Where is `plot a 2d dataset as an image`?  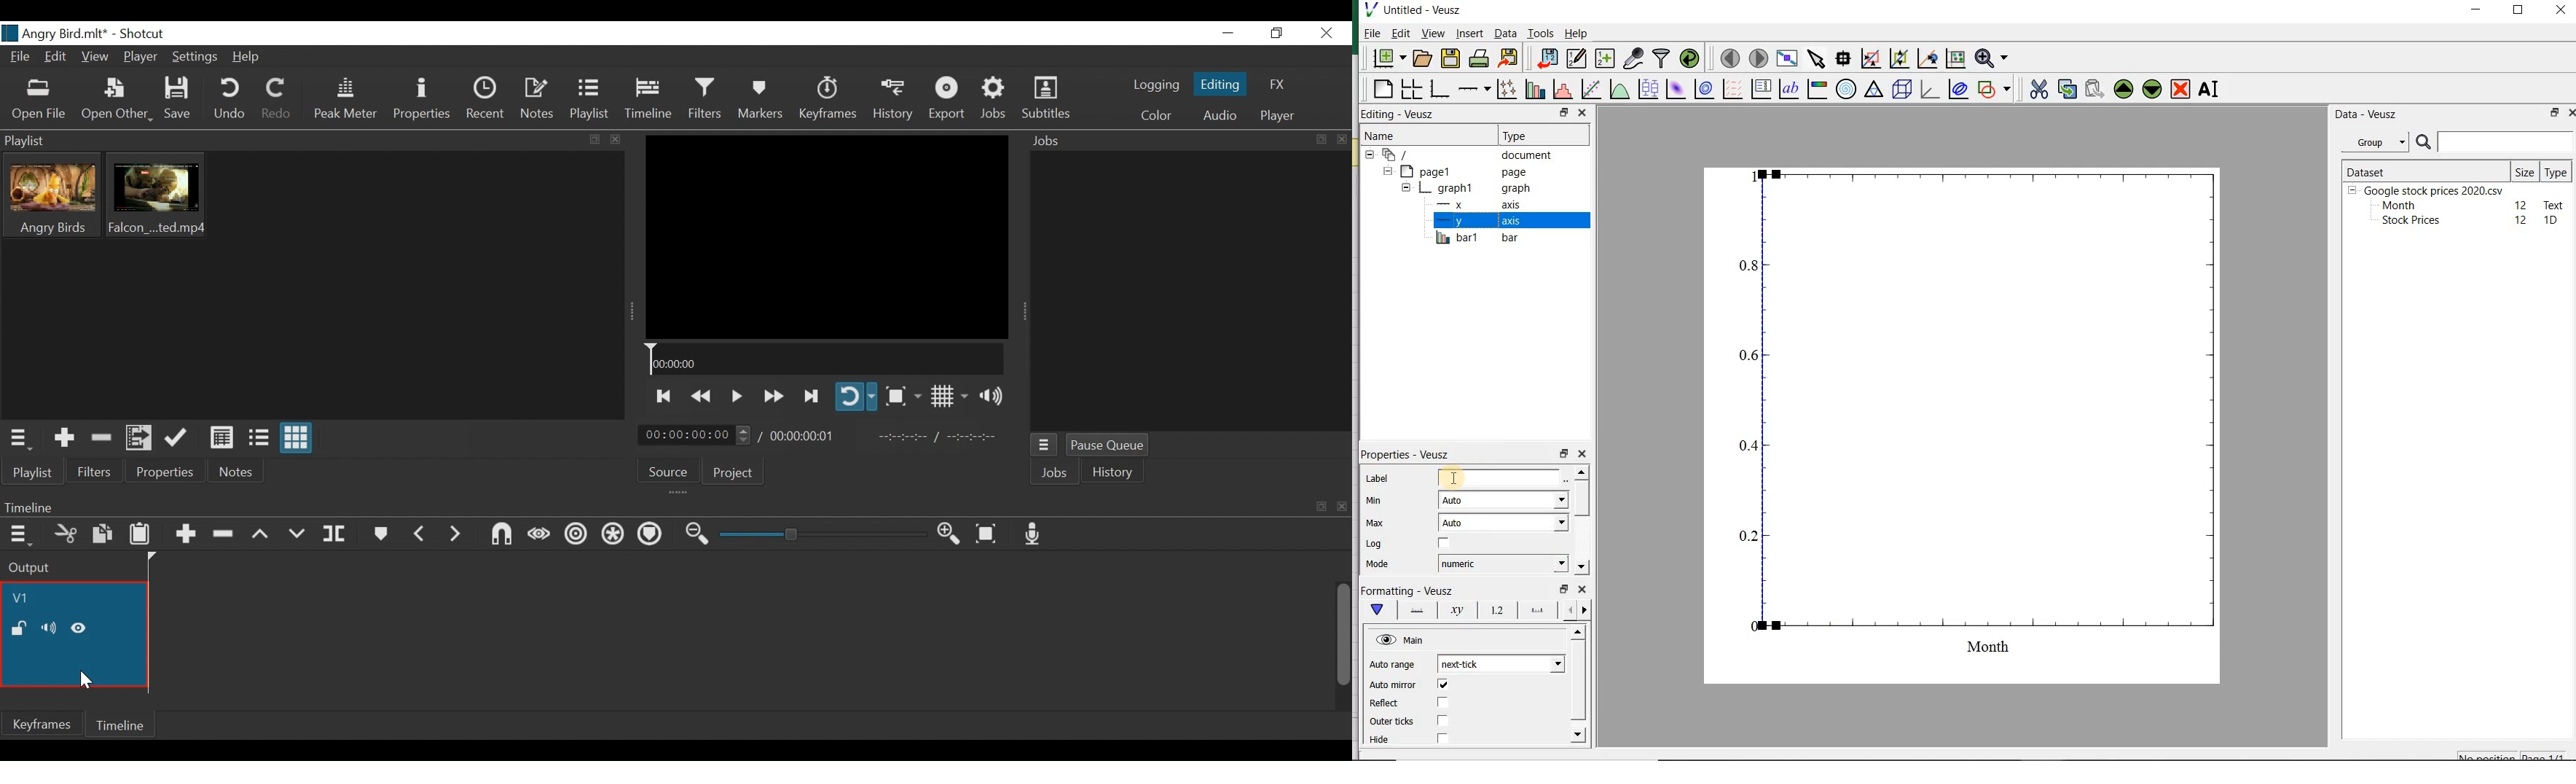
plot a 2d dataset as an image is located at coordinates (1674, 89).